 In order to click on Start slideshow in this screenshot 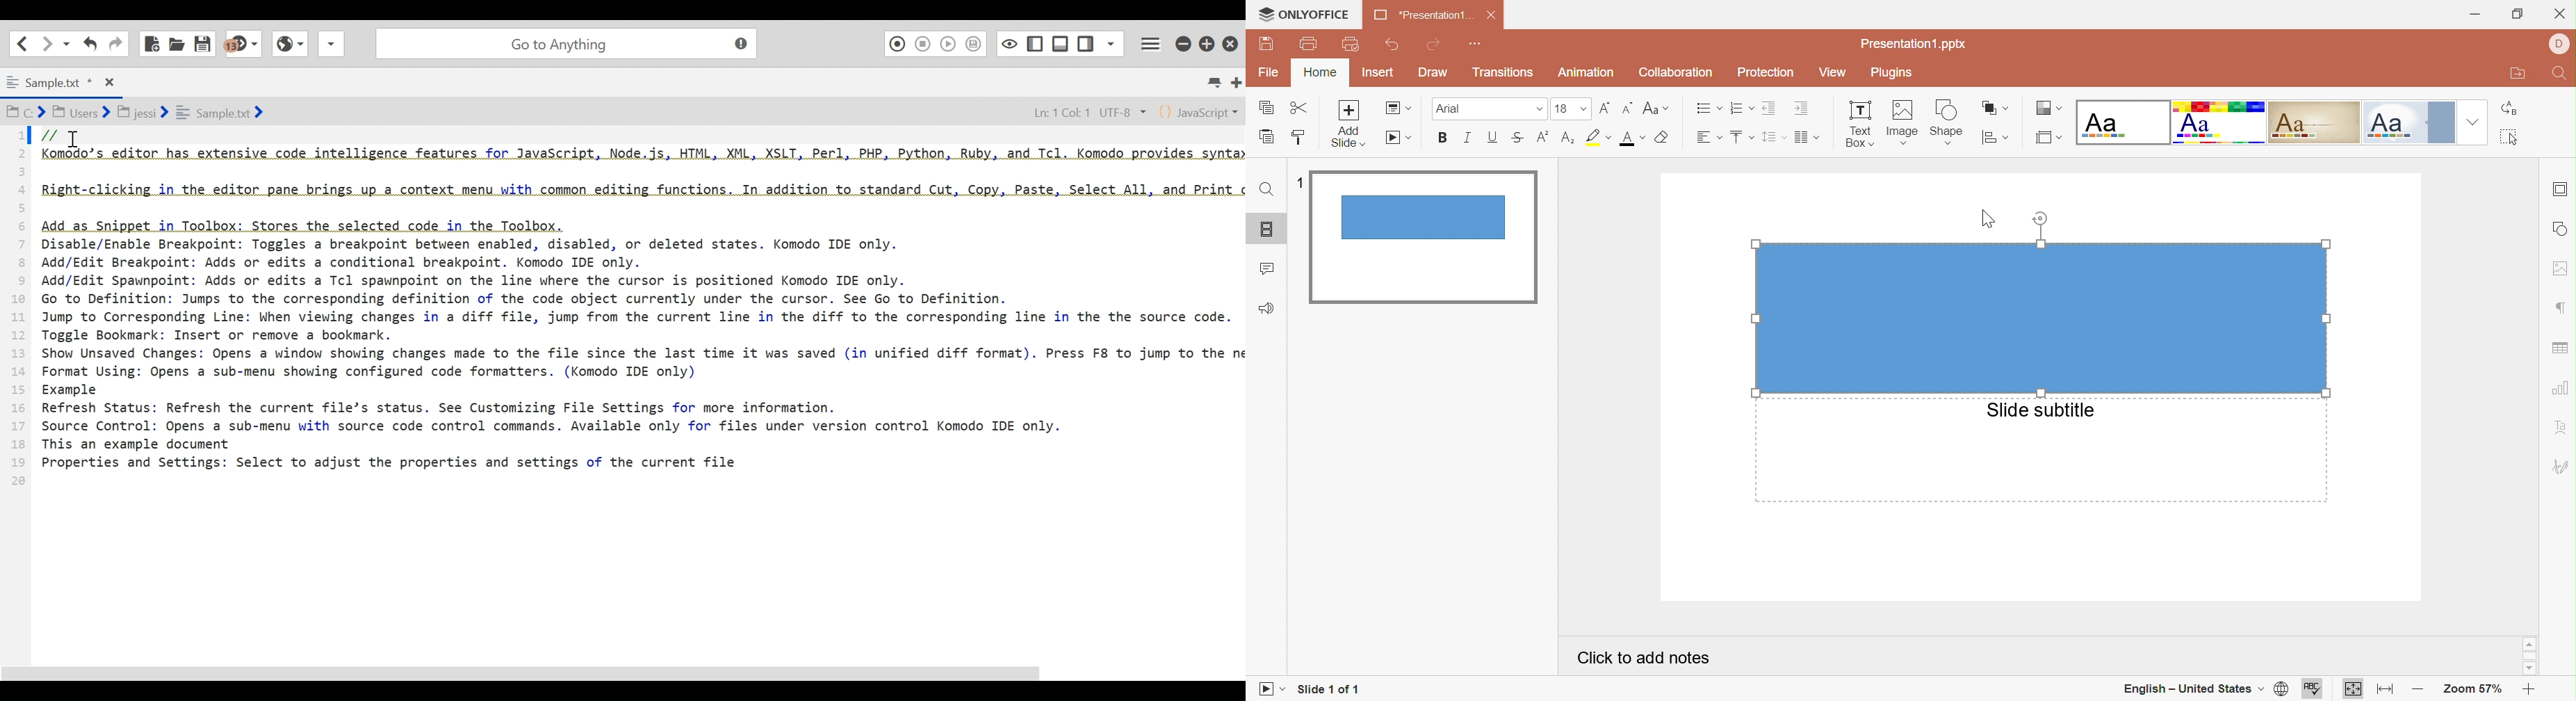, I will do `click(1399, 138)`.